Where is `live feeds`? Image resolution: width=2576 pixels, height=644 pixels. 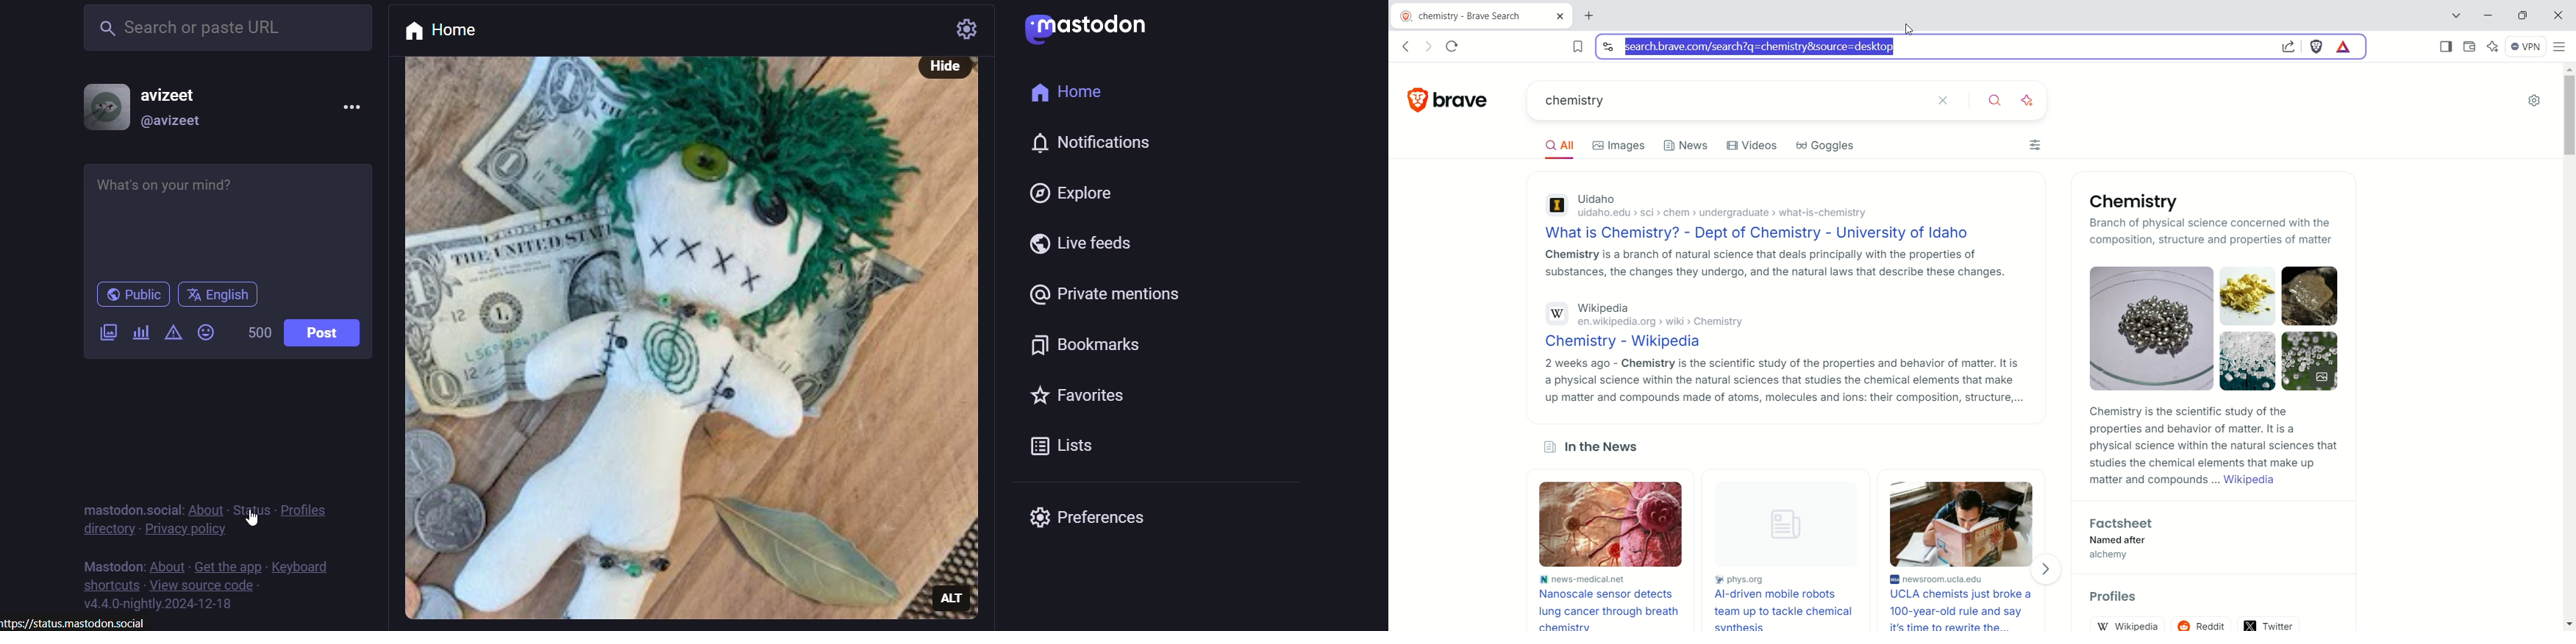 live feeds is located at coordinates (1079, 249).